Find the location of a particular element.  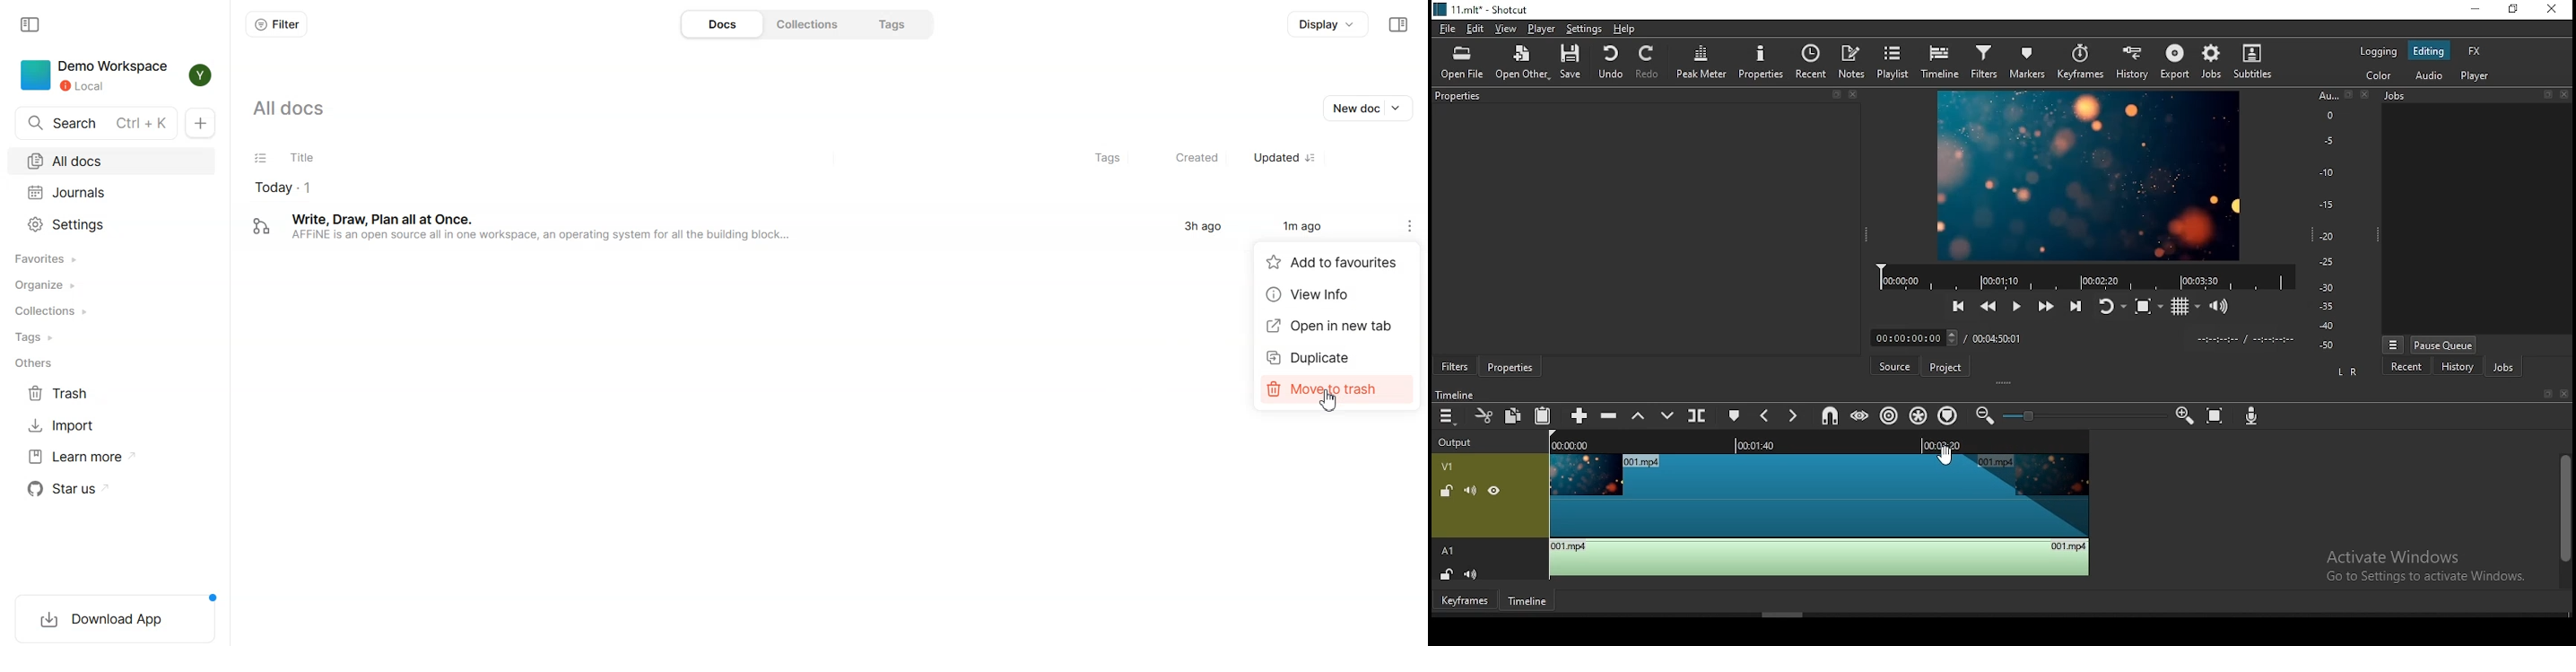

export is located at coordinates (2176, 59).